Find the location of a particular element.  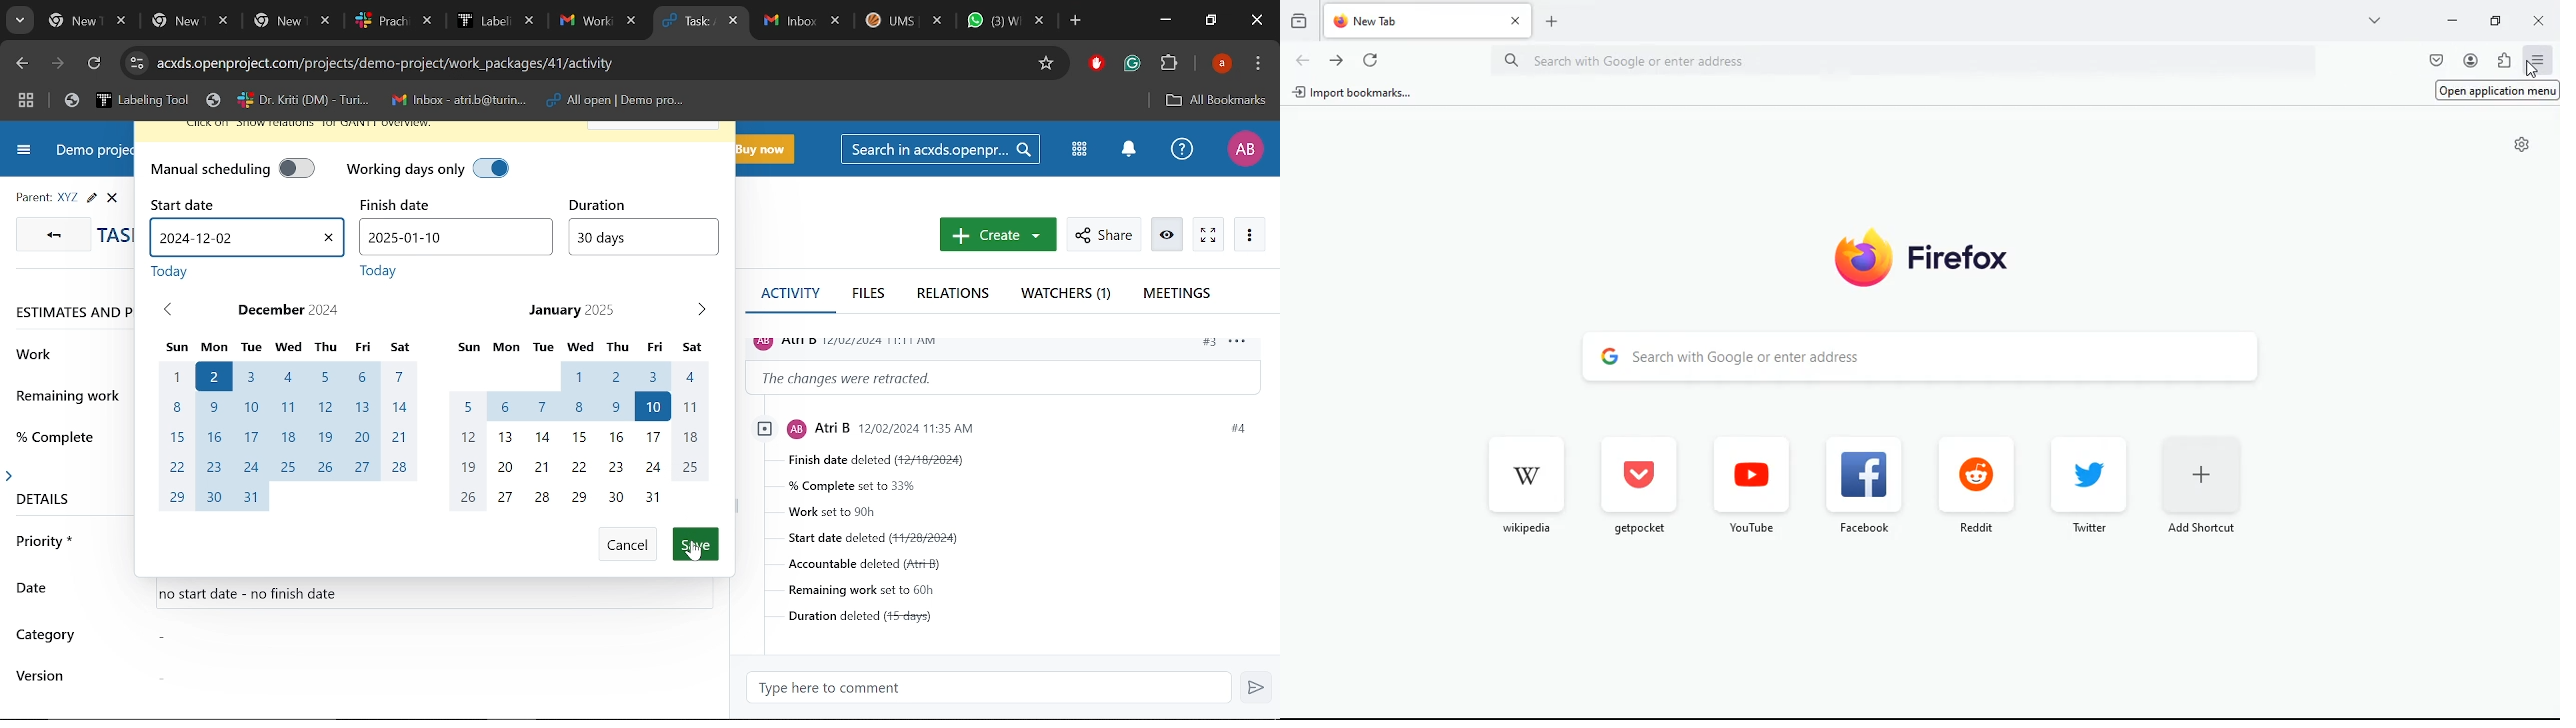

Control and customize chrome is located at coordinates (1260, 64).